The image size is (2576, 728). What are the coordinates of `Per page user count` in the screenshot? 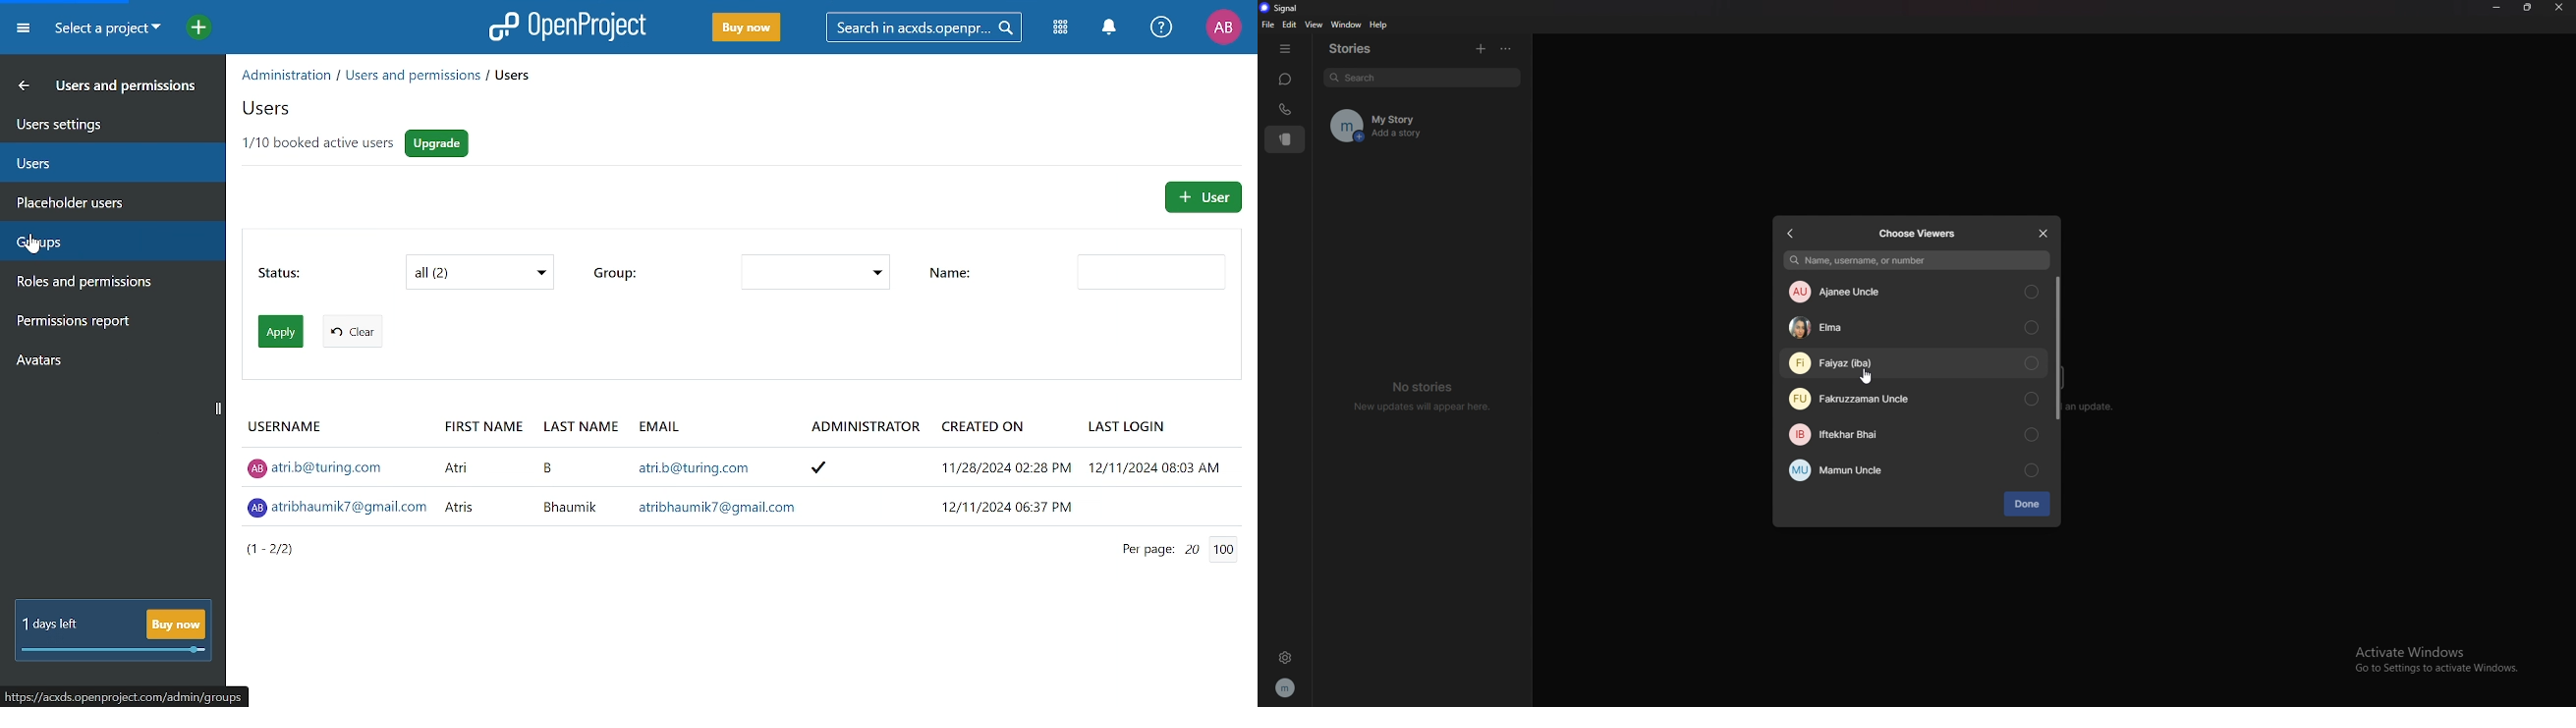 It's located at (1184, 548).